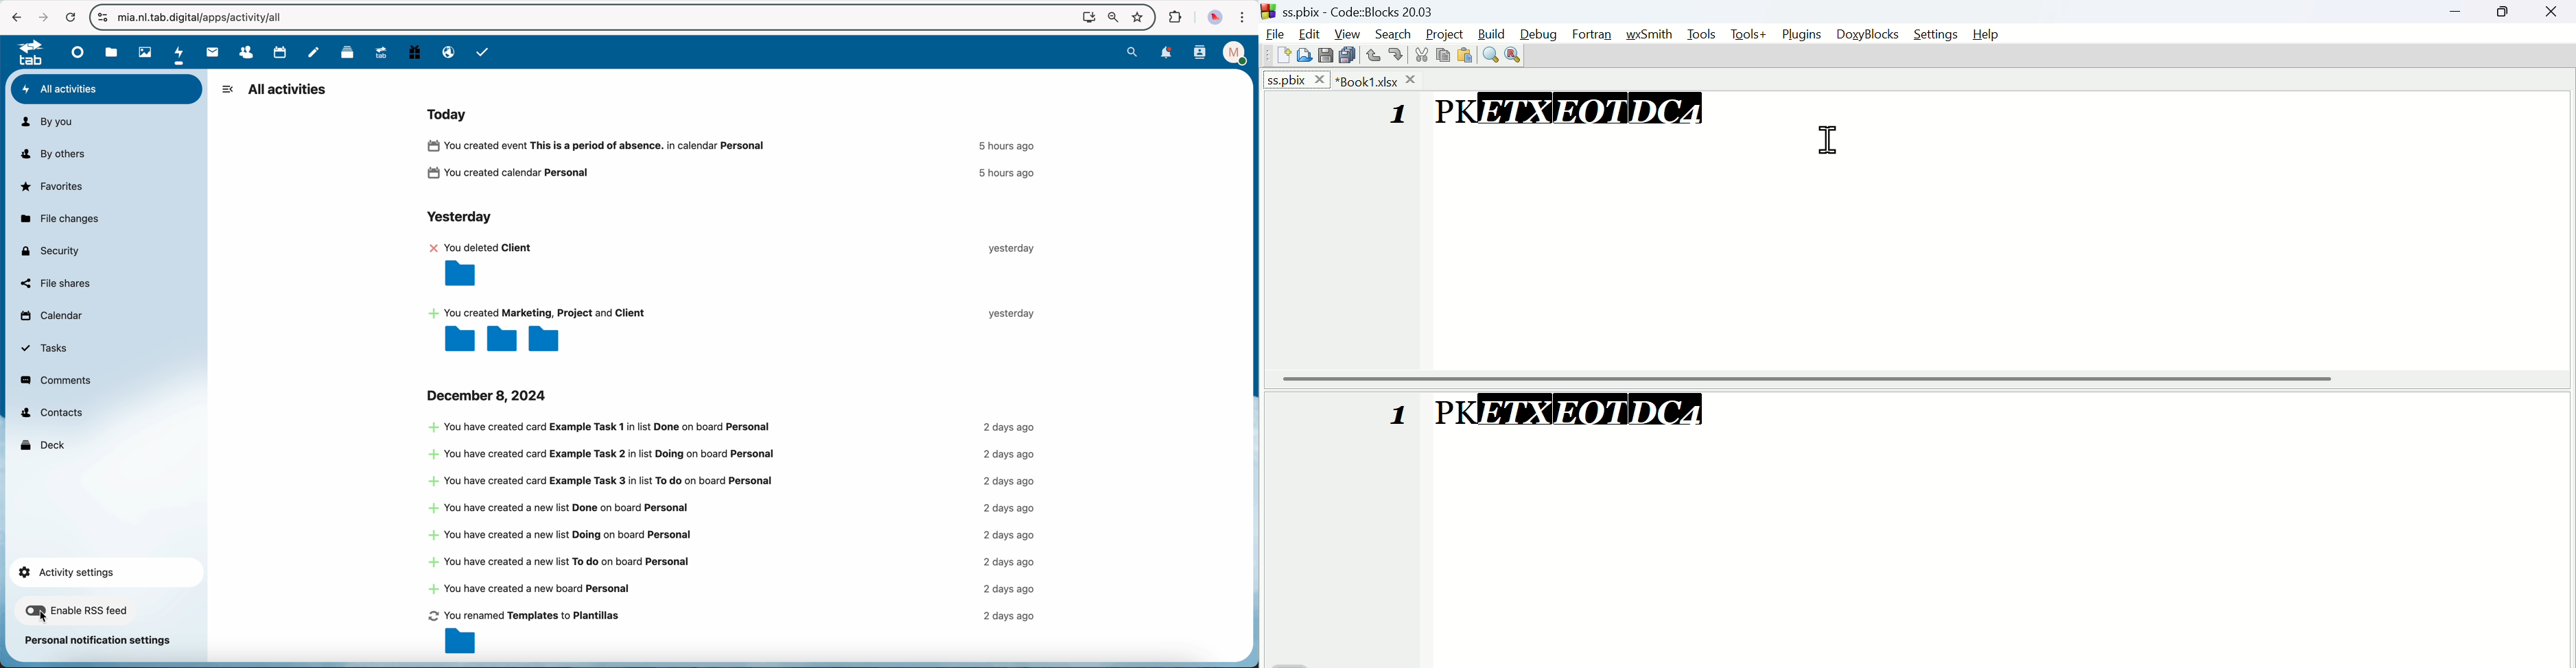  I want to click on Install Nextcloud, so click(1087, 18).